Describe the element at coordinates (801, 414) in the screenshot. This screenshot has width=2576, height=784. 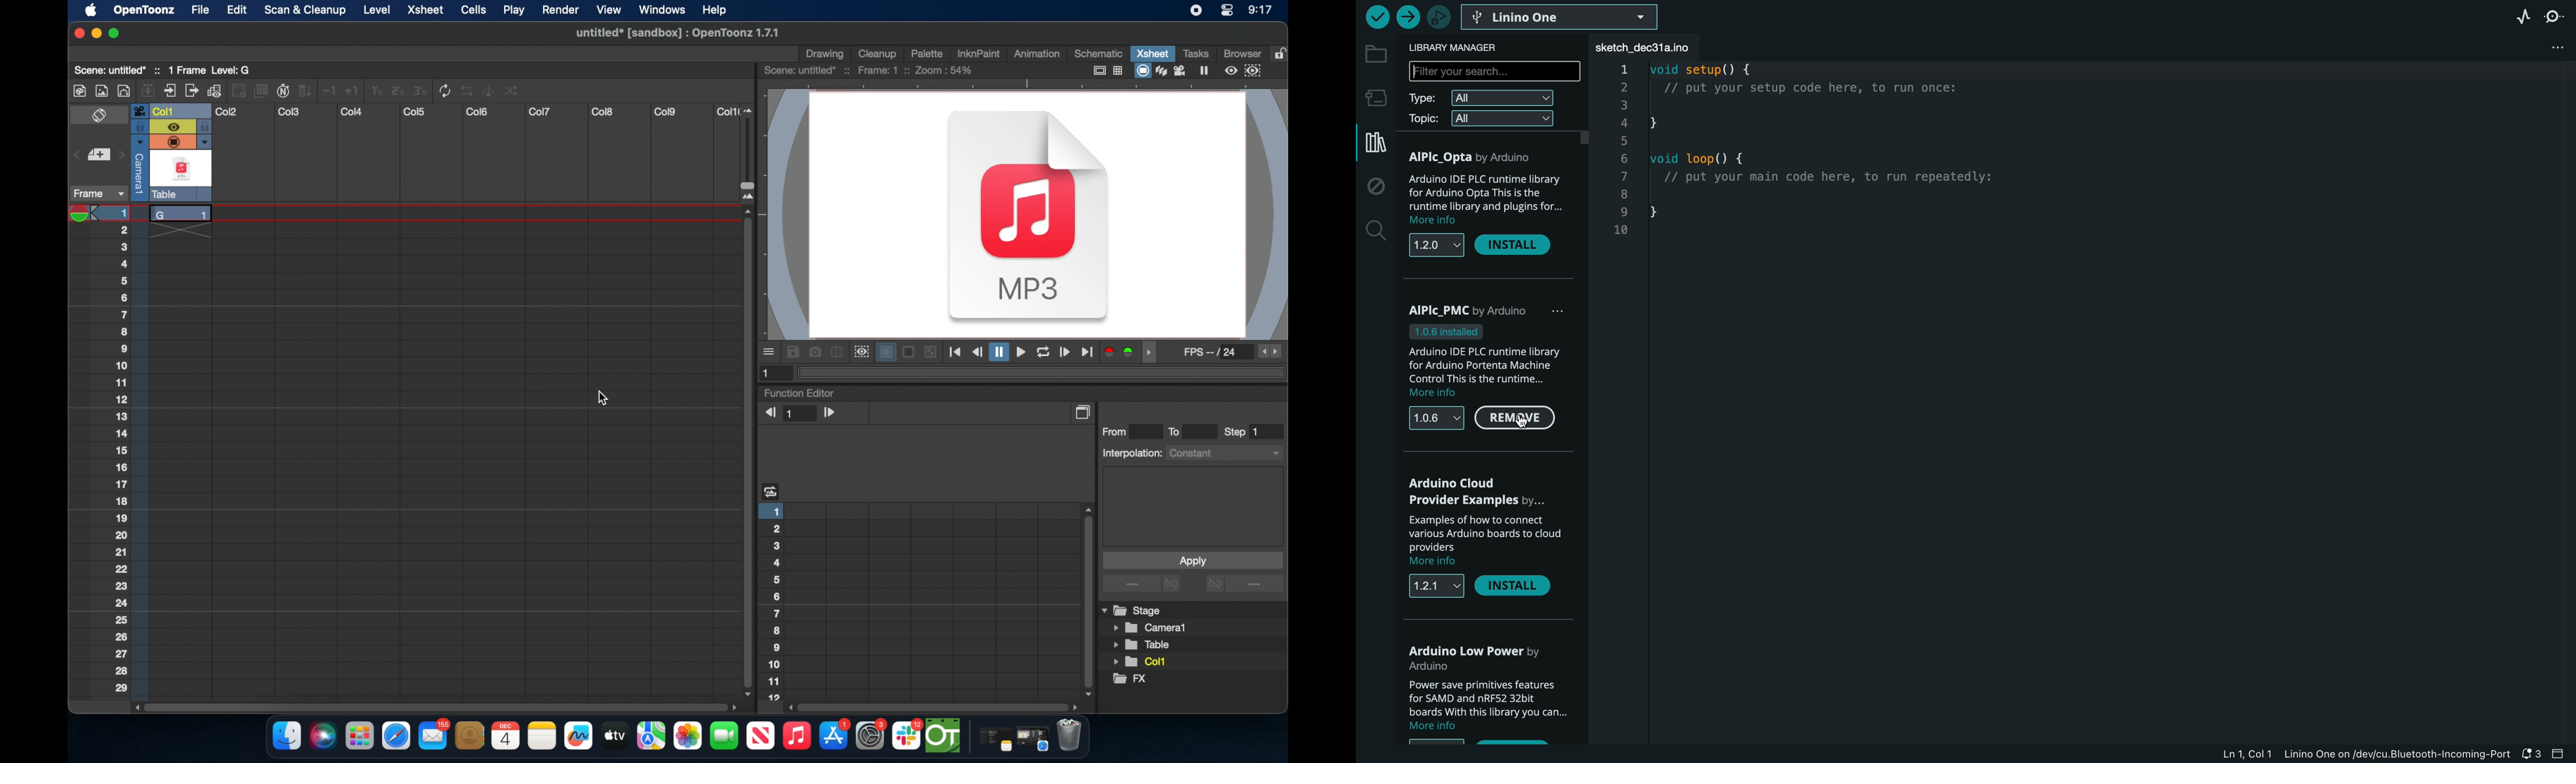
I see `1` at that location.